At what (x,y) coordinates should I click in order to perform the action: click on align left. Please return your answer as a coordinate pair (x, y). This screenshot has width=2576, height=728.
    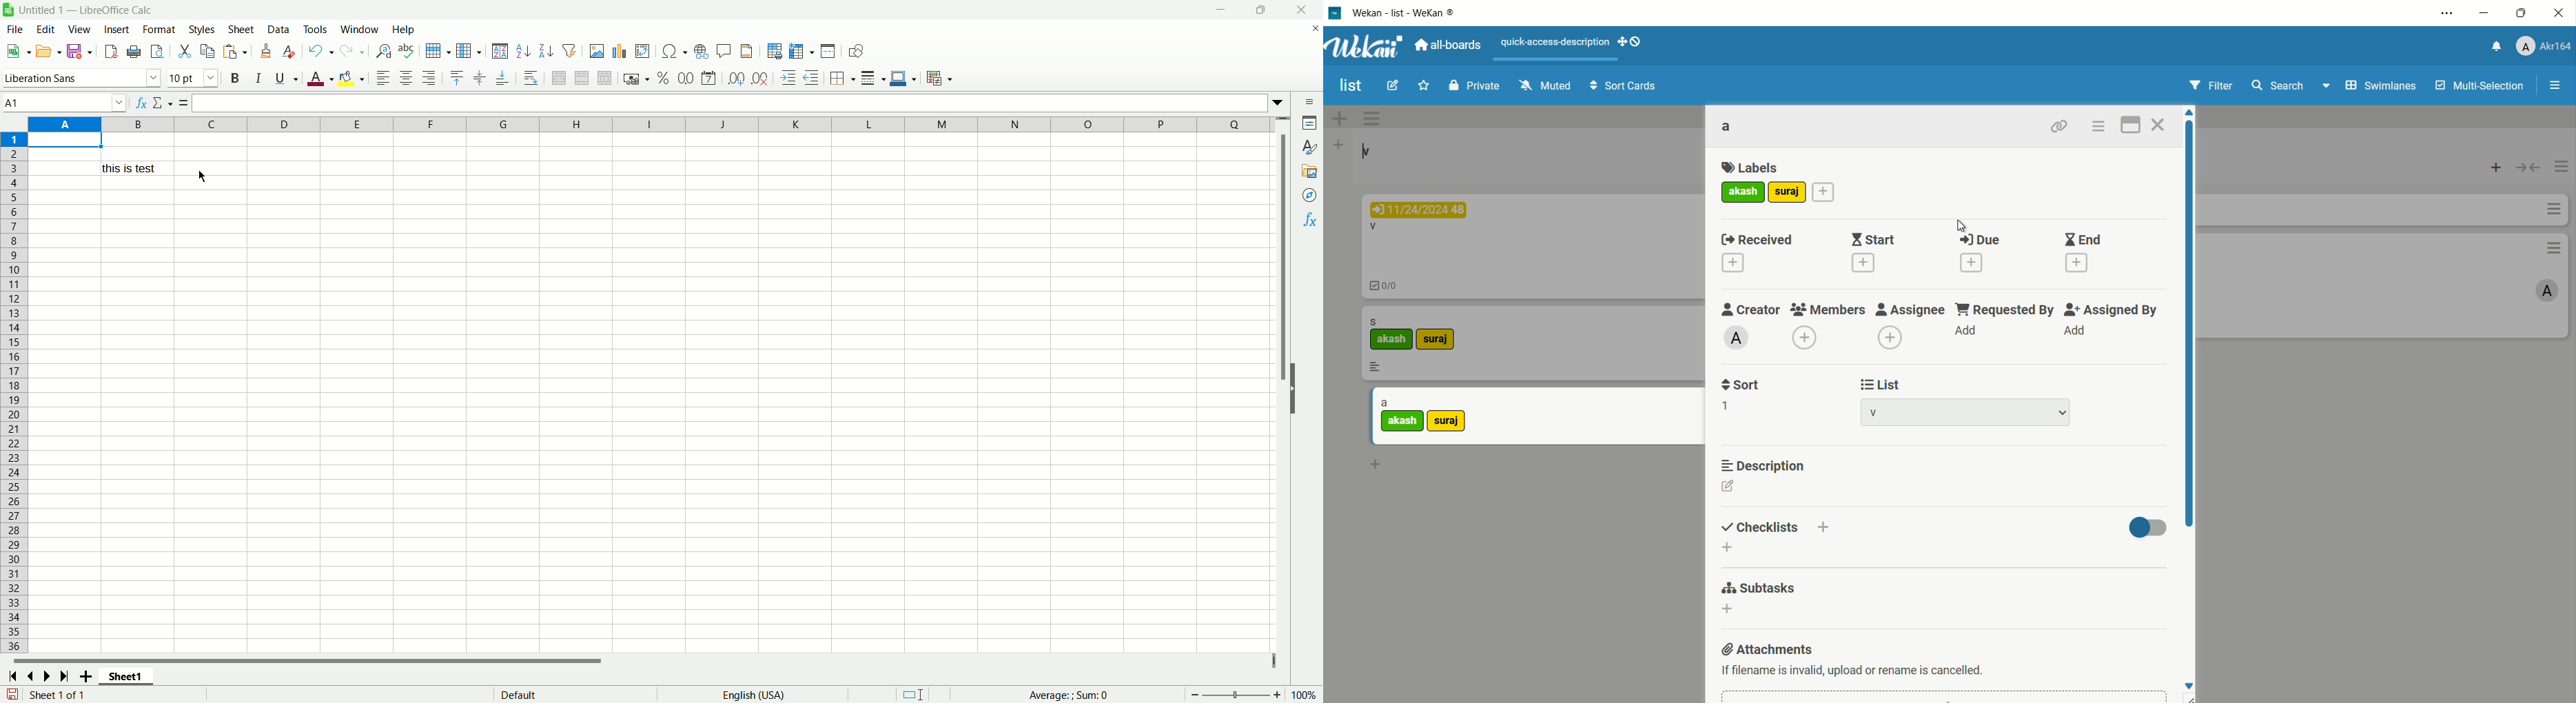
    Looking at the image, I should click on (381, 79).